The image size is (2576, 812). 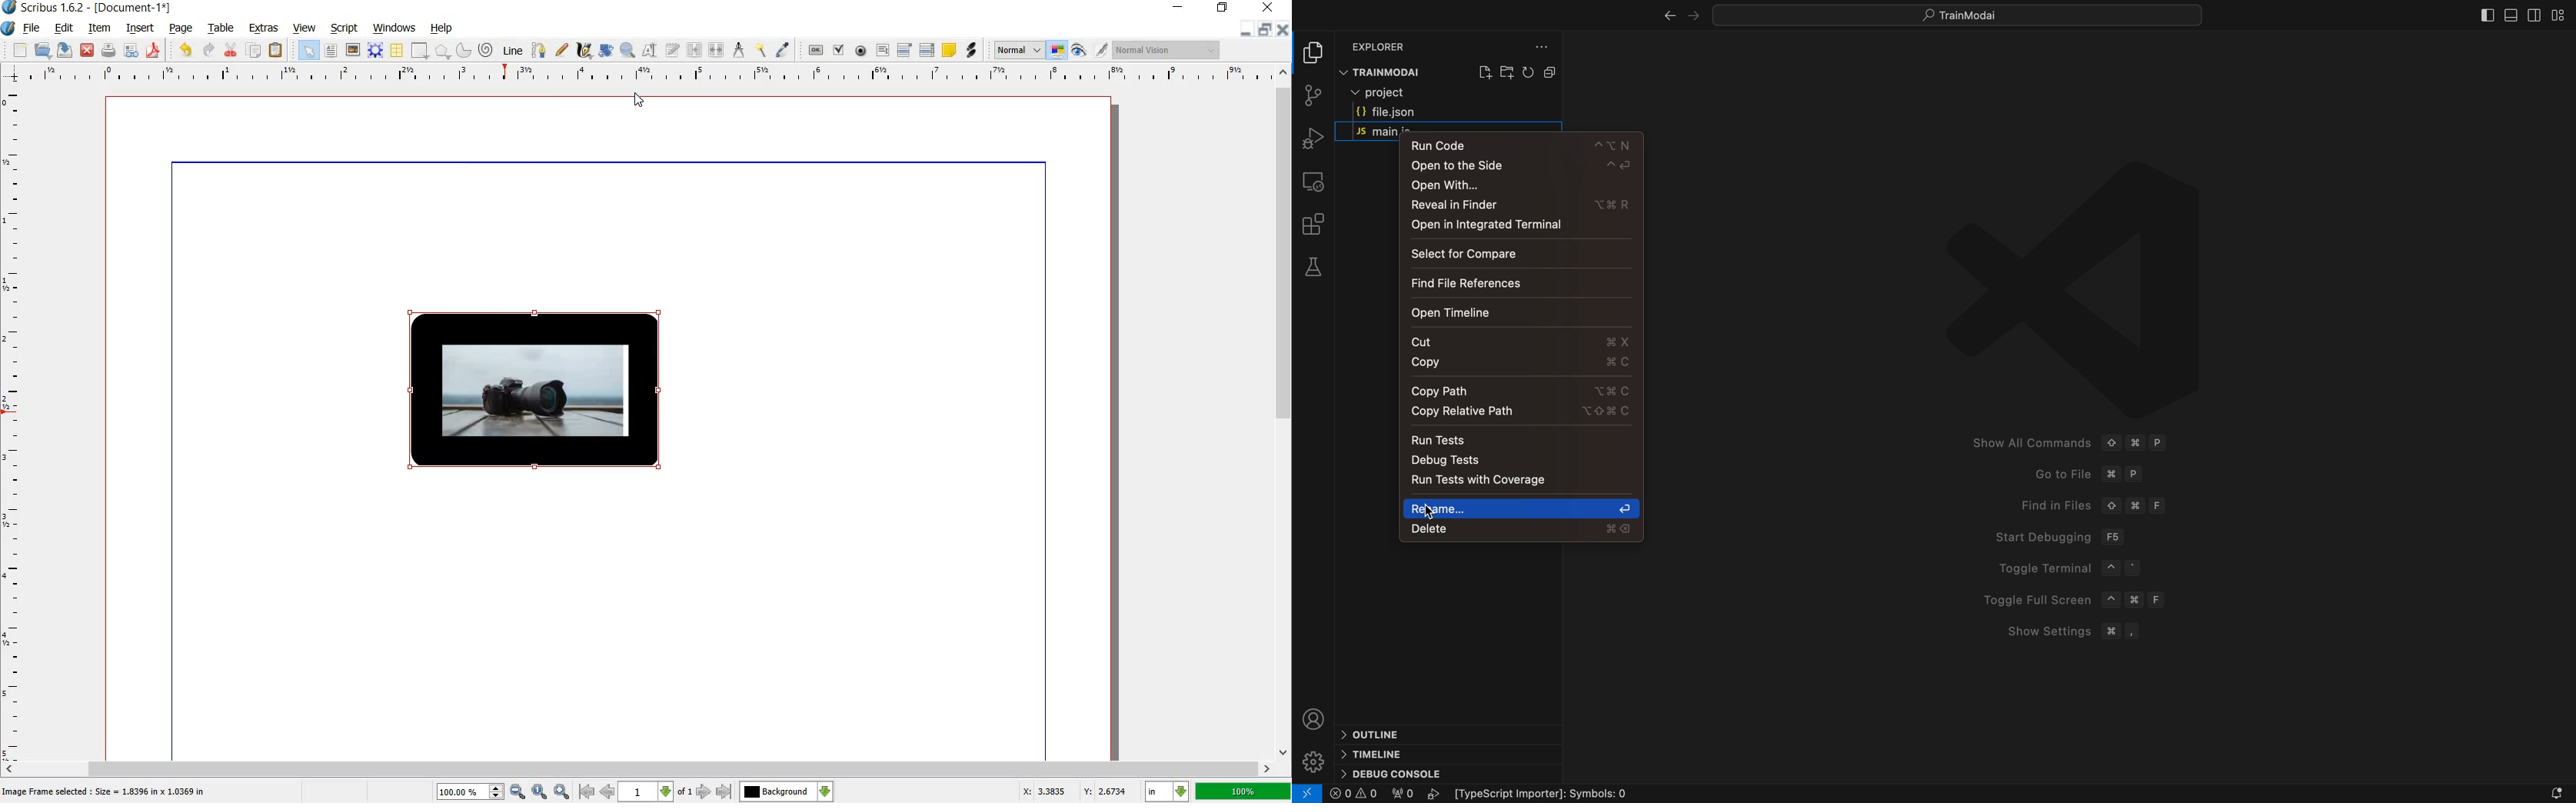 I want to click on restore, so click(x=1223, y=8).